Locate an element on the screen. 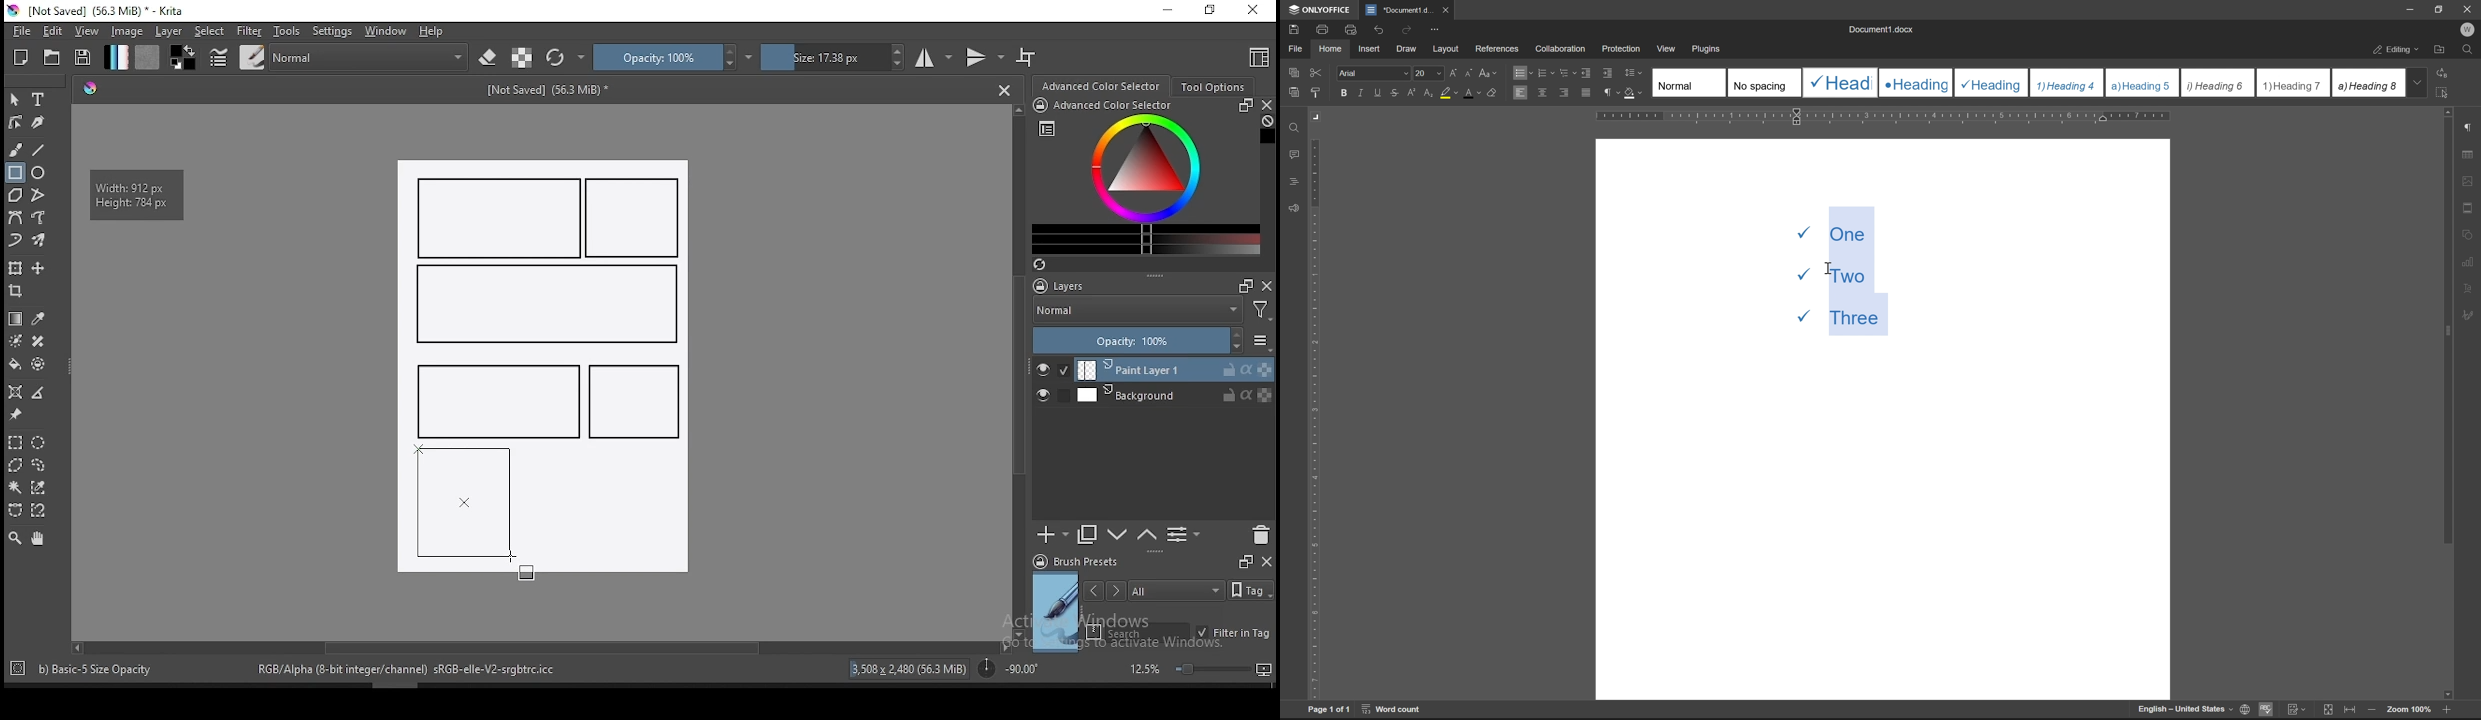 The image size is (2492, 728). restore is located at coordinates (1214, 11).